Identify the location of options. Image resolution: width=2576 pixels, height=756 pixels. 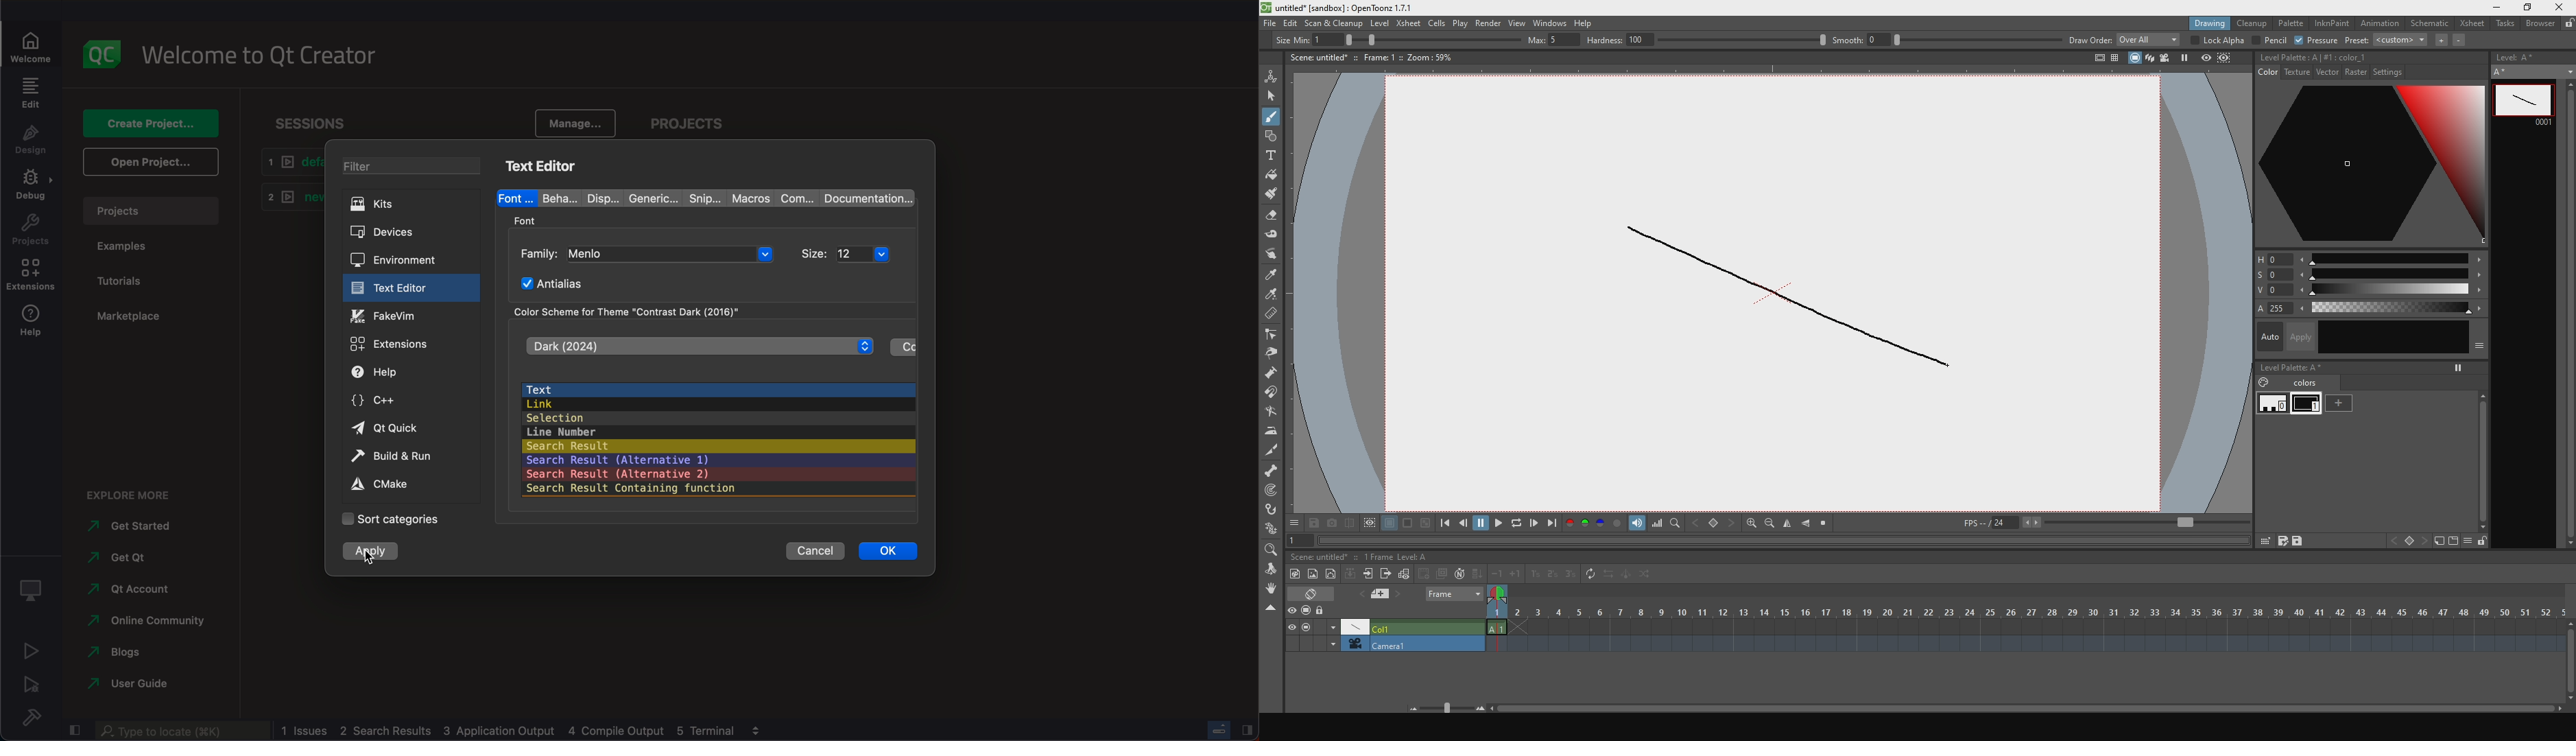
(1296, 524).